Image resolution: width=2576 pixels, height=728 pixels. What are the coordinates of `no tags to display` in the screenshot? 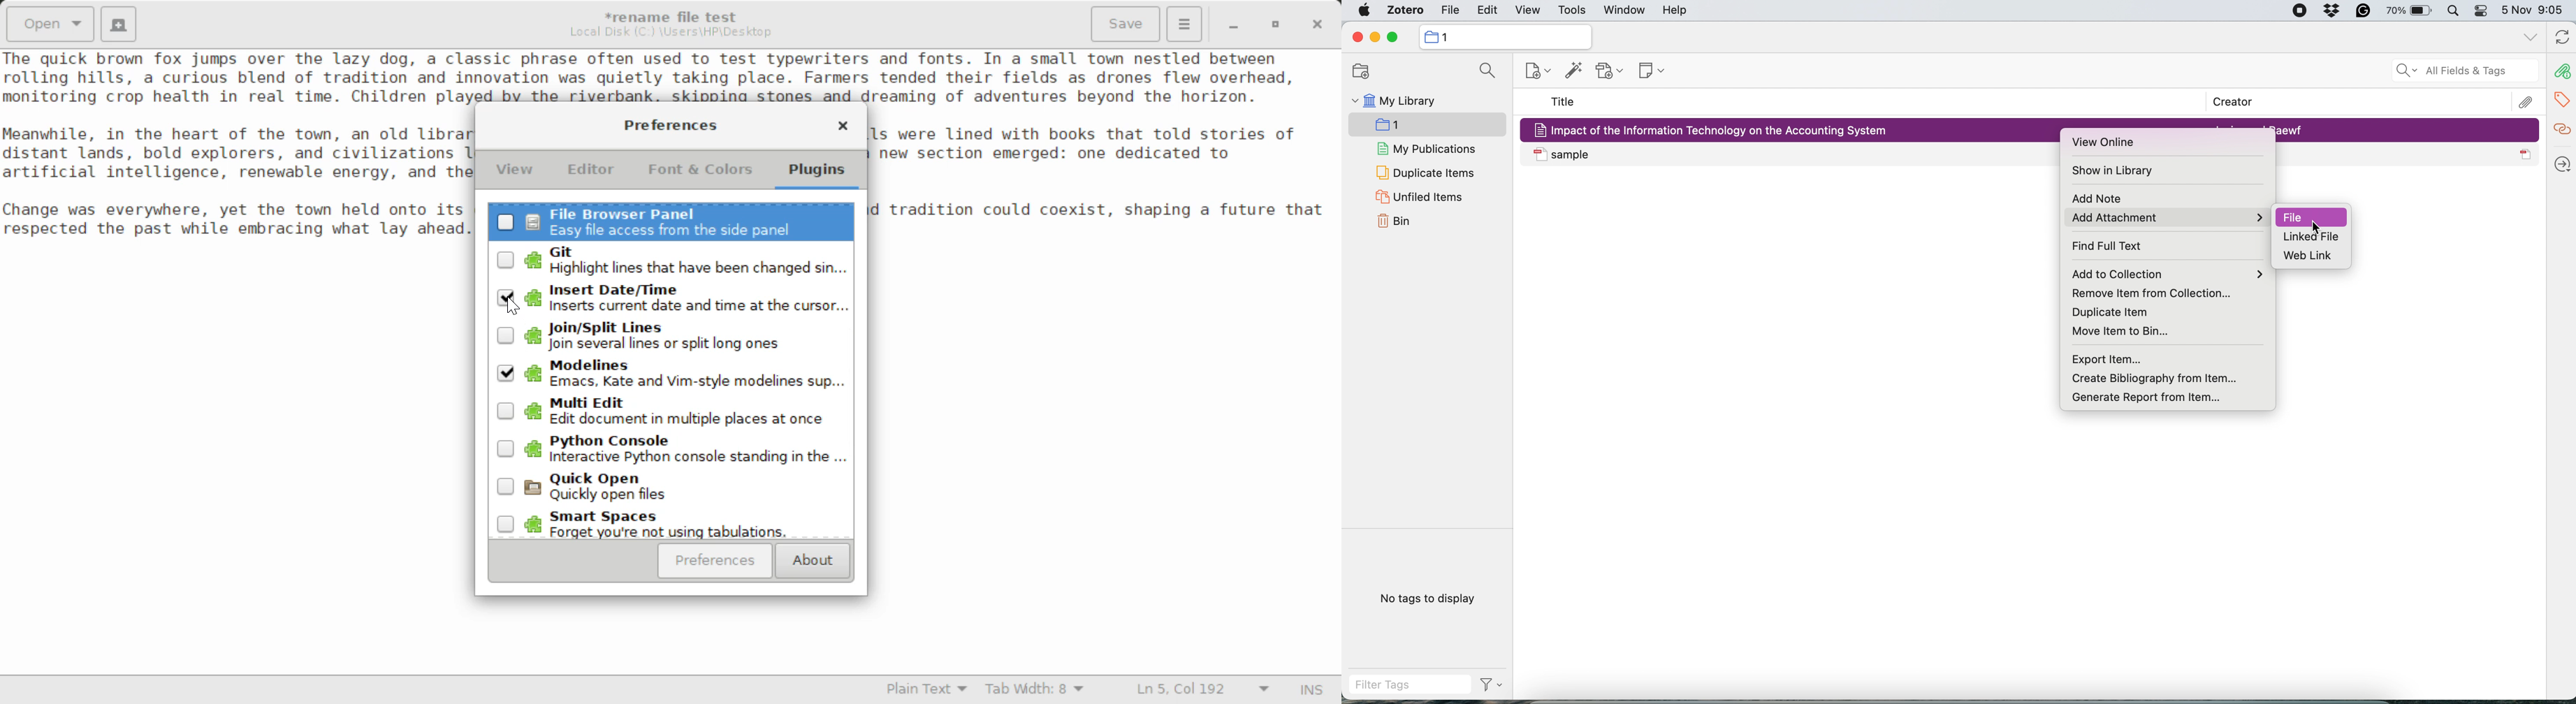 It's located at (1430, 598).